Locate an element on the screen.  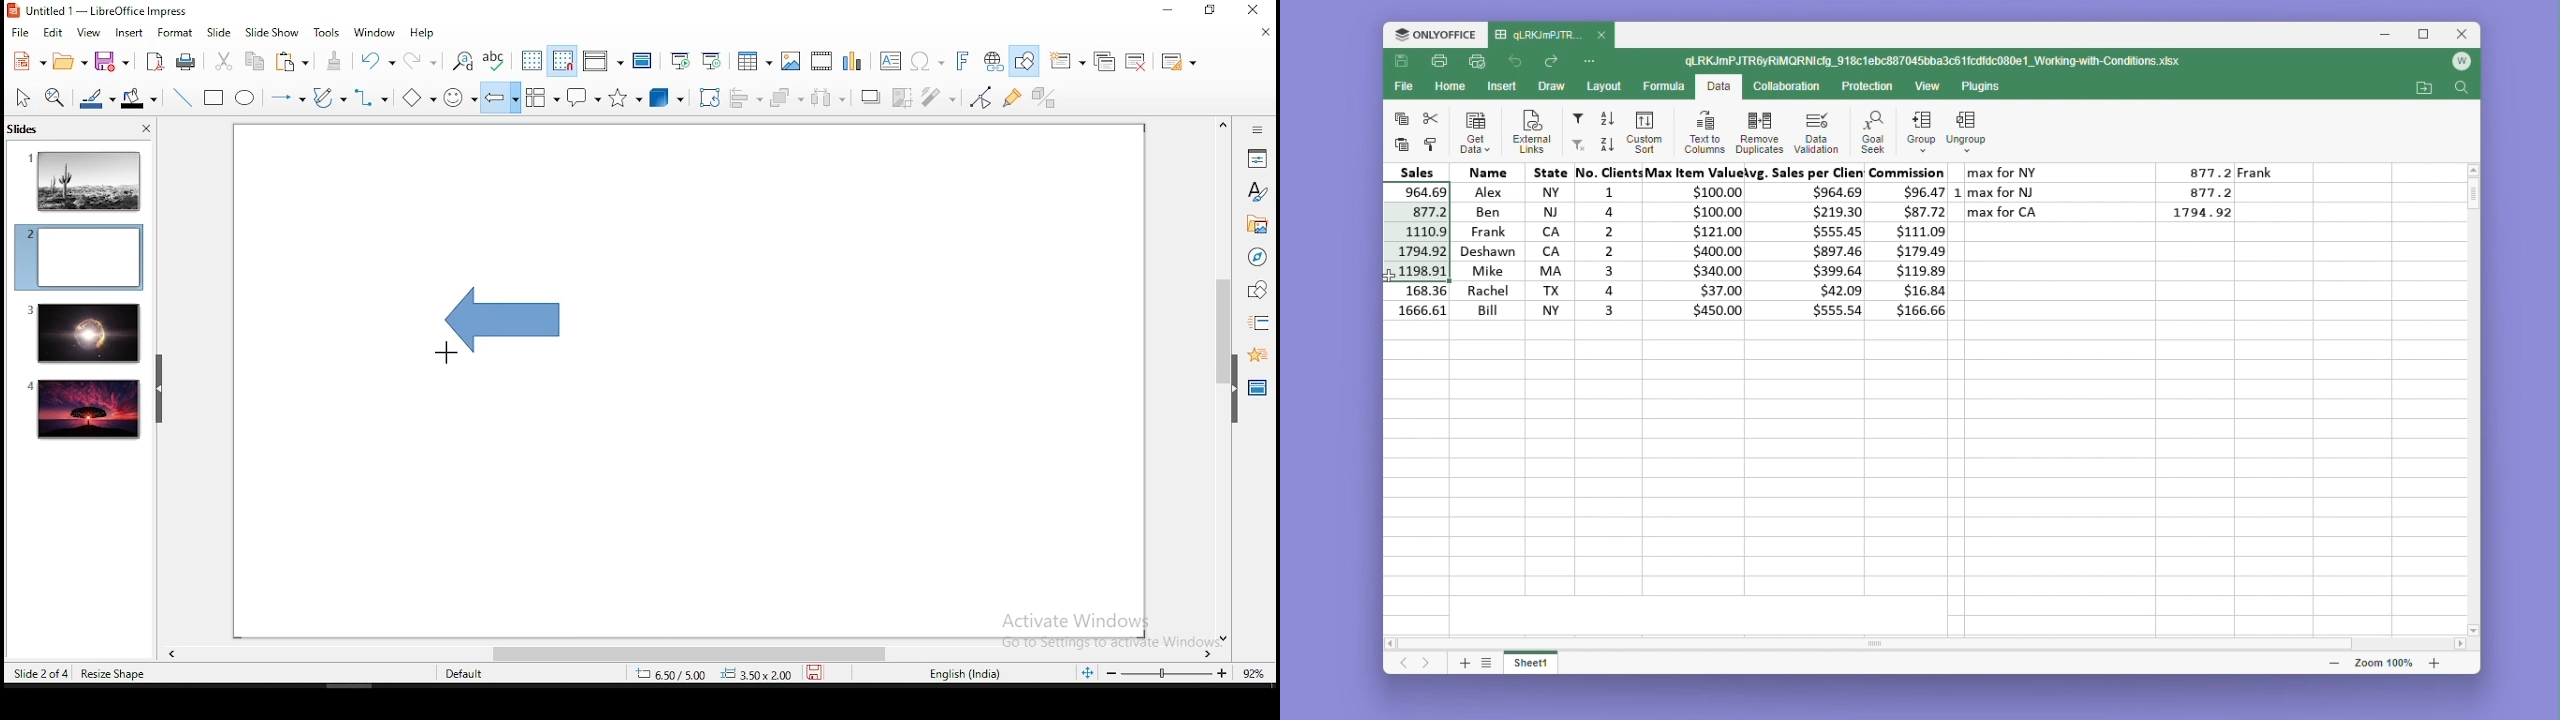
save is located at coordinates (111, 62).